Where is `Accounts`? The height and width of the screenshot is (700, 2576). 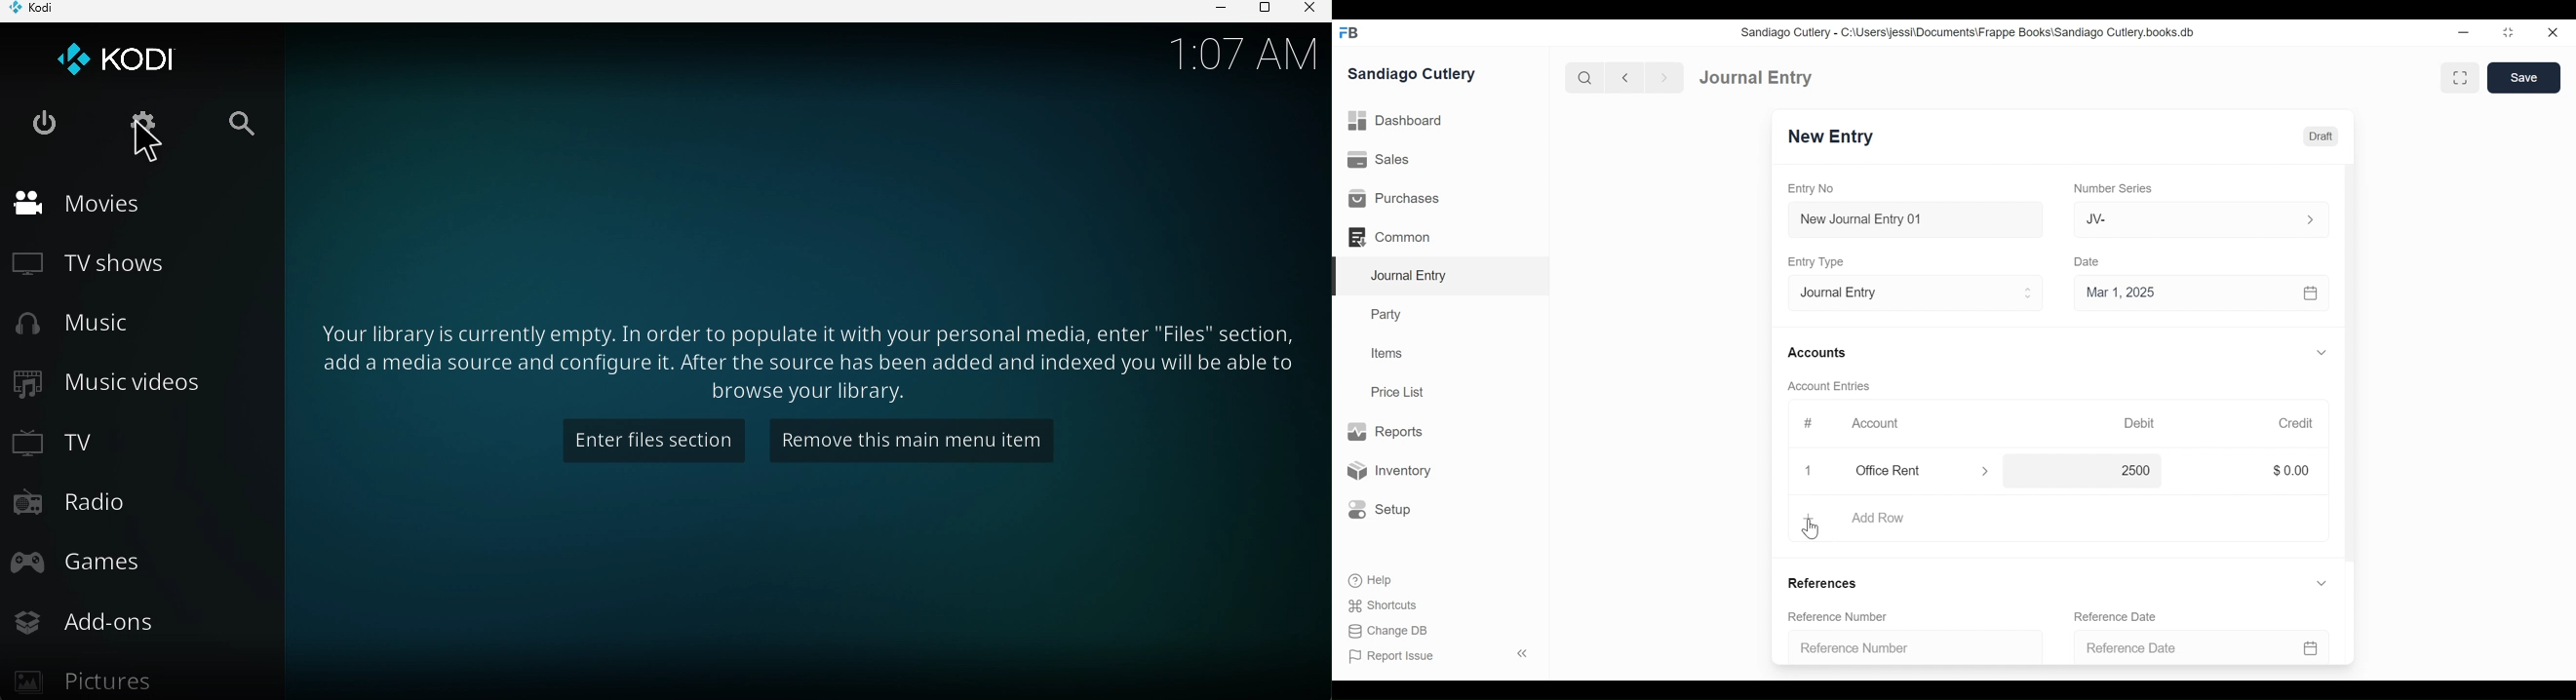
Accounts is located at coordinates (1816, 353).